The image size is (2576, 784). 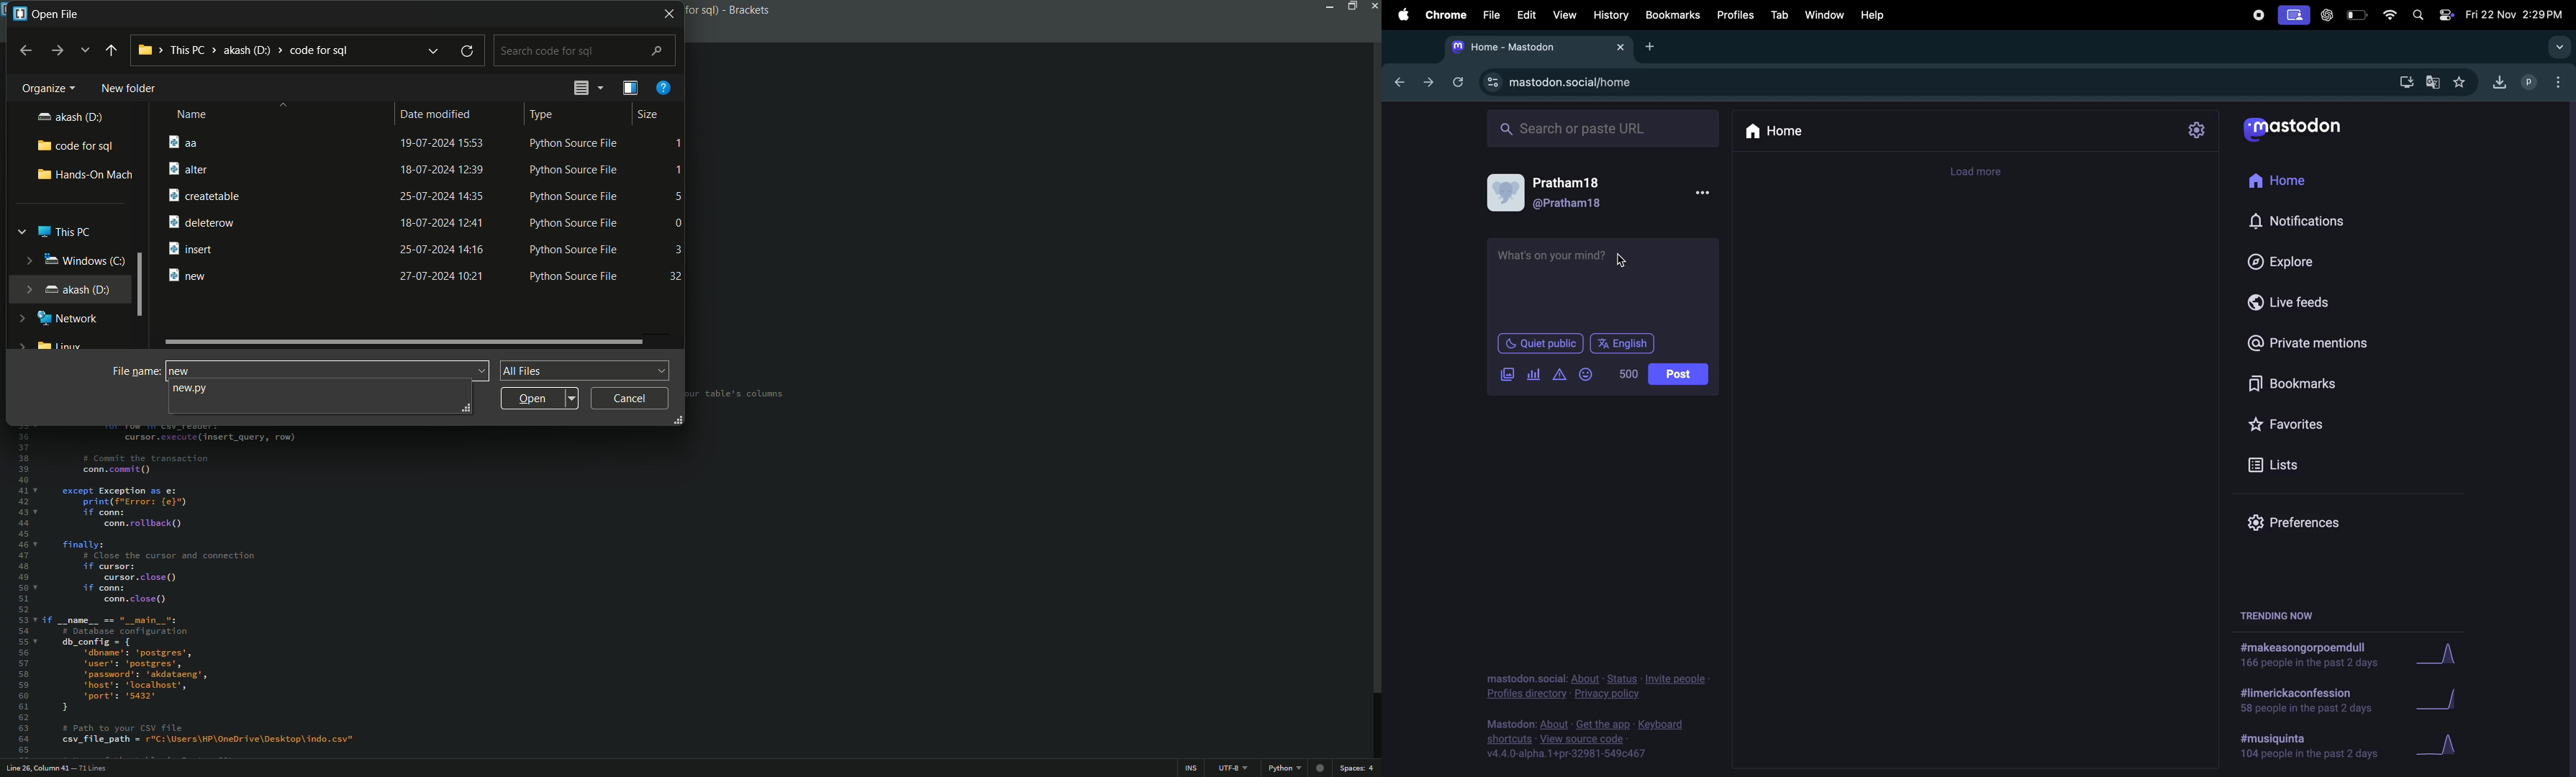 What do you see at coordinates (1569, 182) in the screenshot?
I see `Pratham 18` at bounding box center [1569, 182].